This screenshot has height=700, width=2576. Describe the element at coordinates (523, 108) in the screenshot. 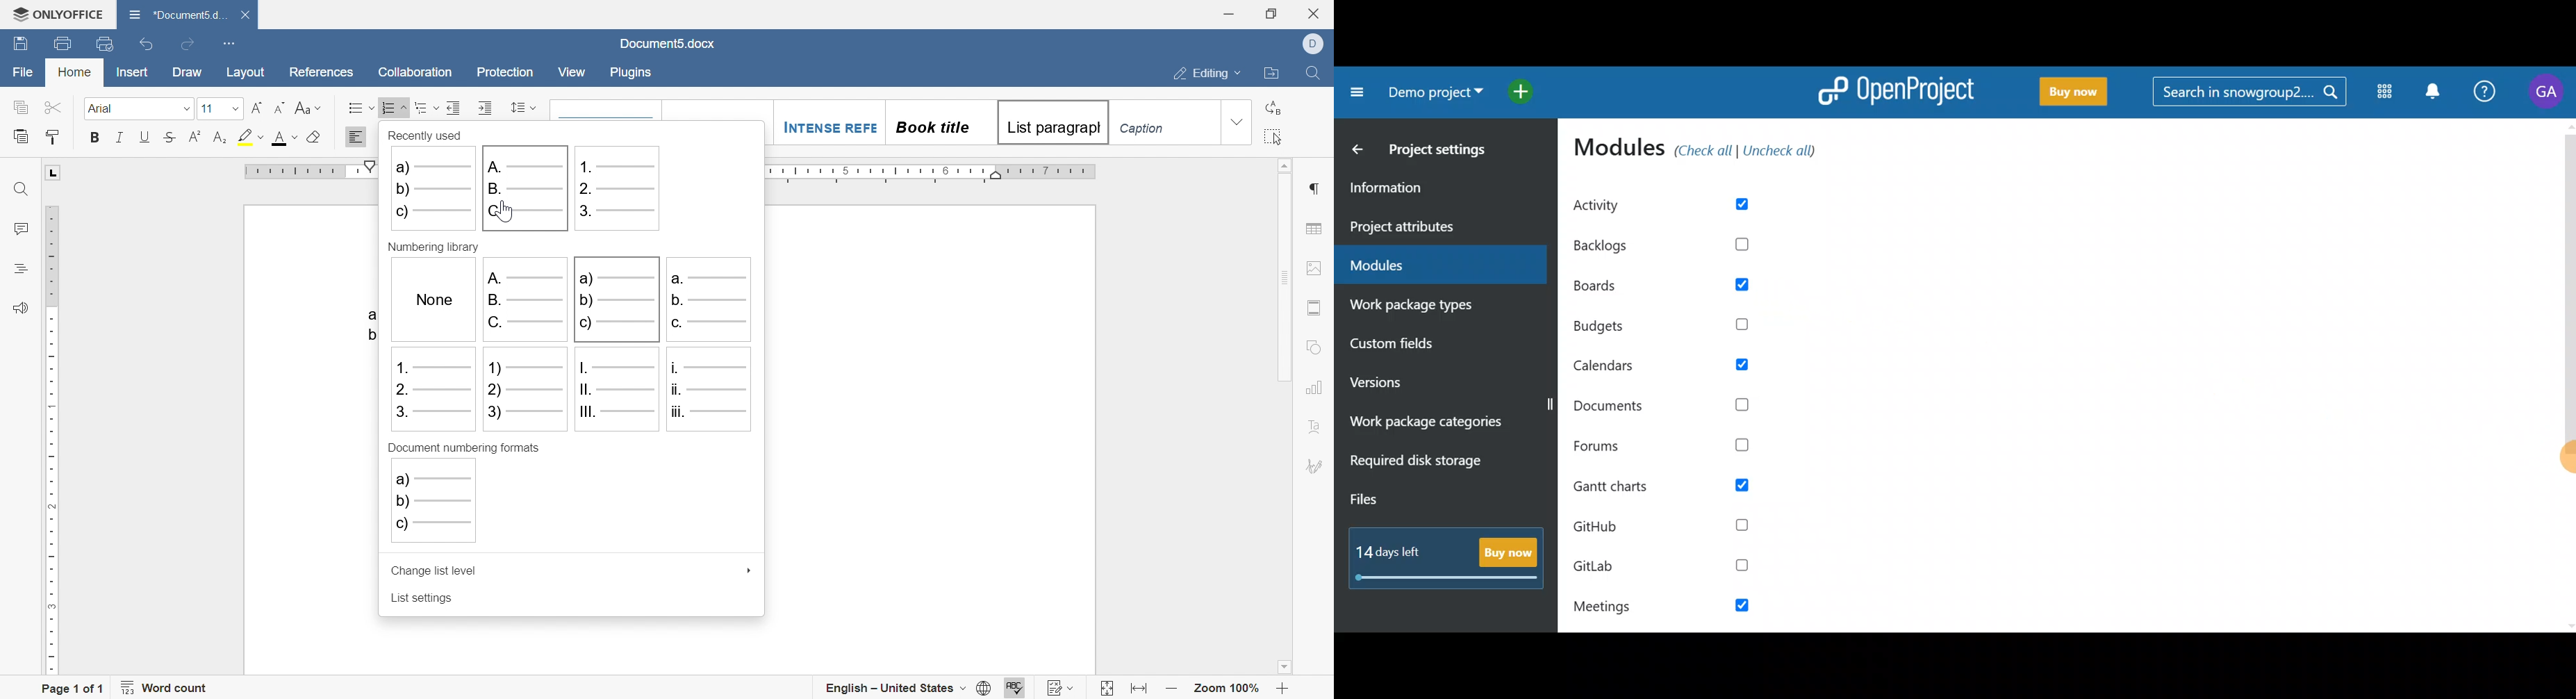

I see `line spacing` at that location.